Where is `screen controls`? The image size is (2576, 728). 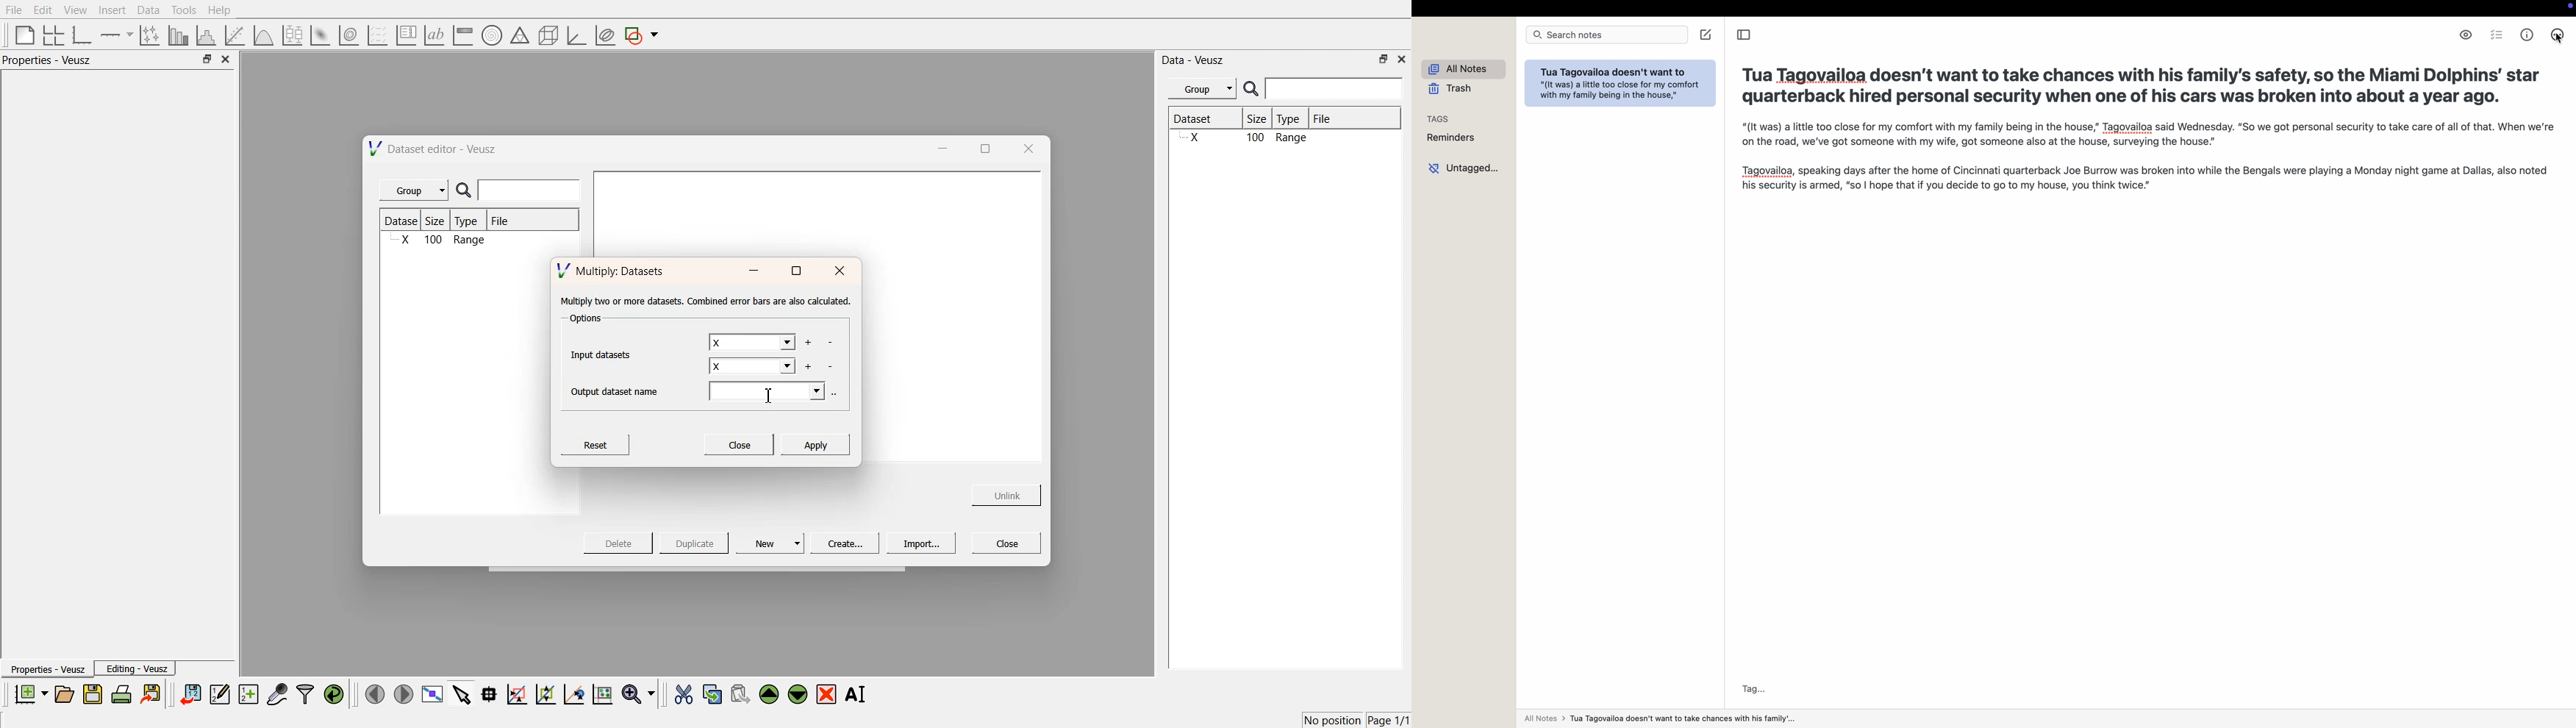 screen controls is located at coordinates (2569, 8).